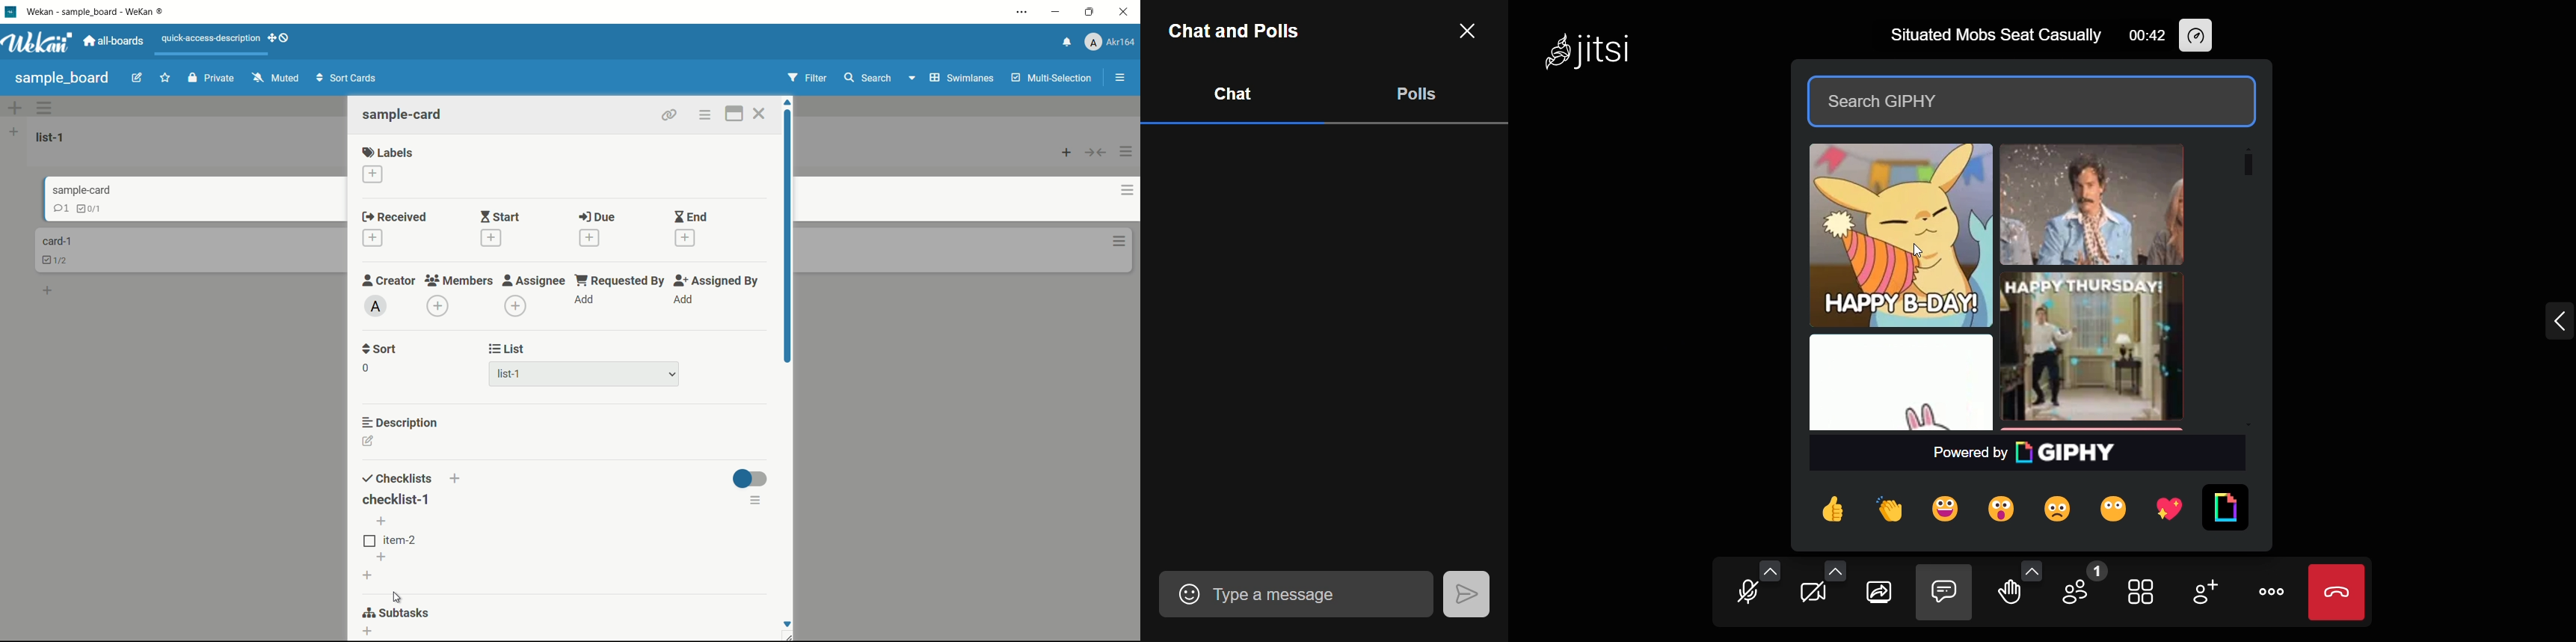 This screenshot has height=644, width=2576. Describe the element at coordinates (1997, 508) in the screenshot. I see `wow reaction` at that location.